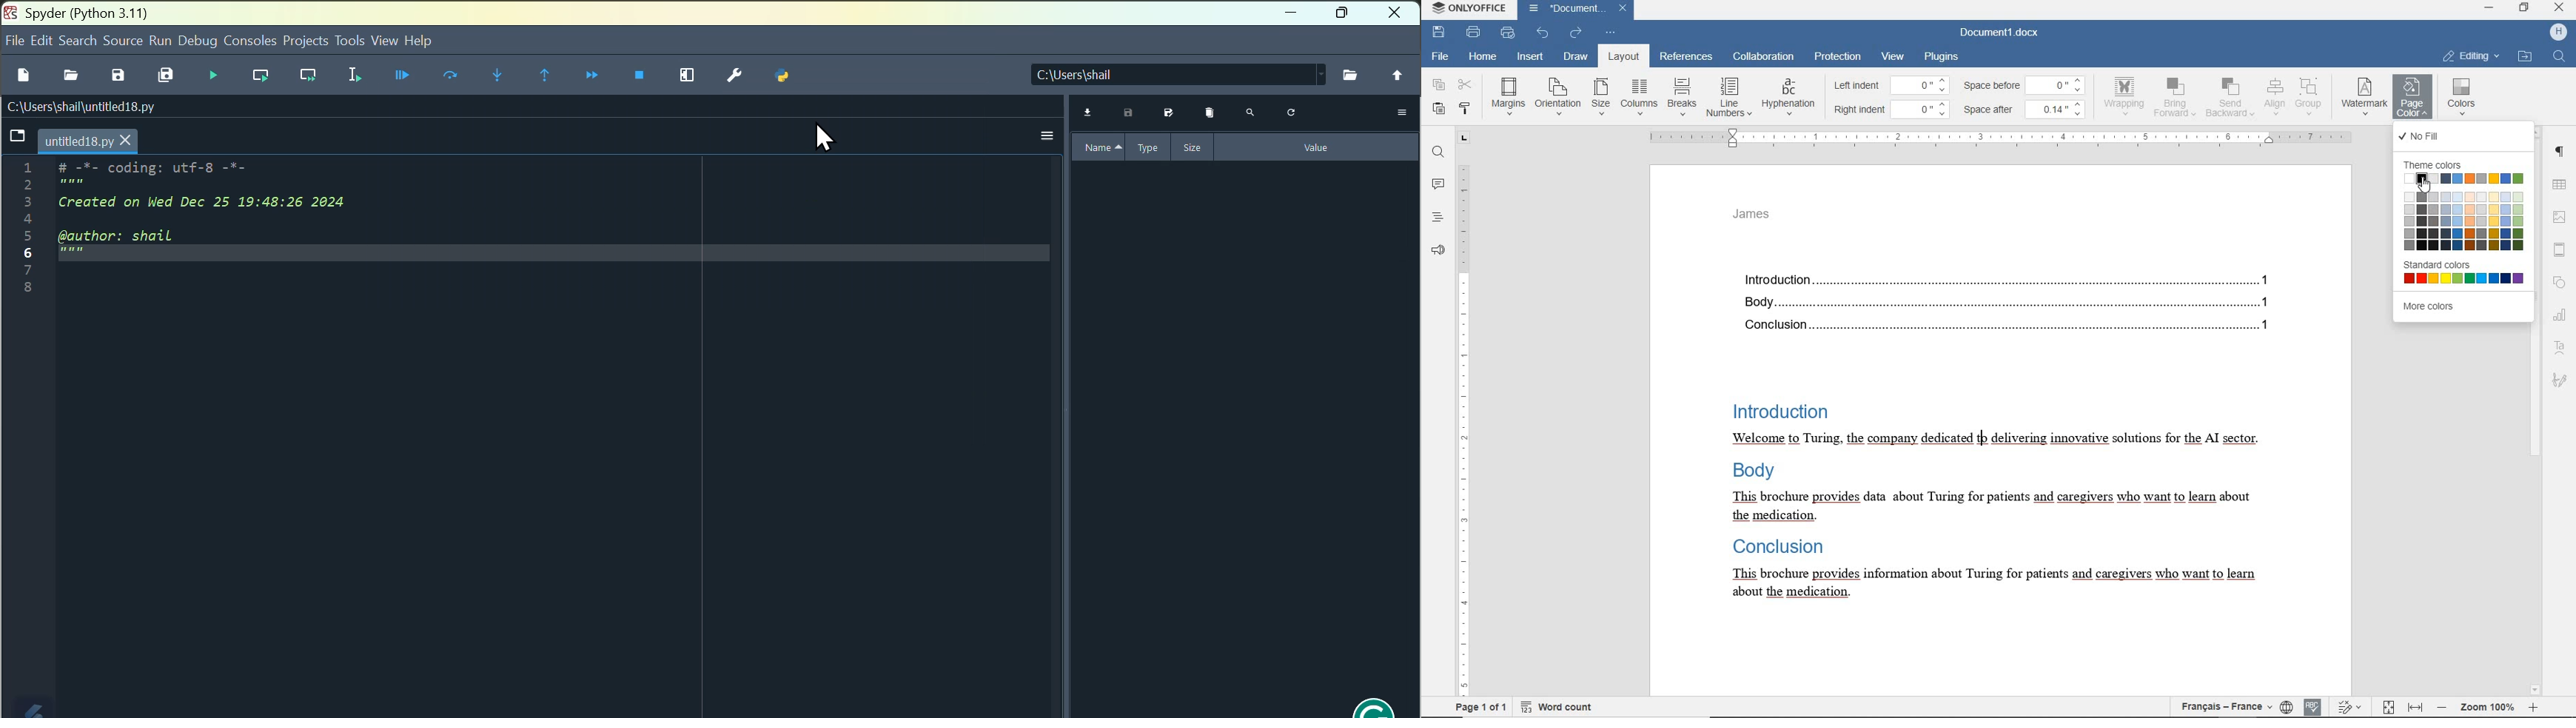 This screenshot has width=2576, height=728. I want to click on Run current cell, so click(260, 76).